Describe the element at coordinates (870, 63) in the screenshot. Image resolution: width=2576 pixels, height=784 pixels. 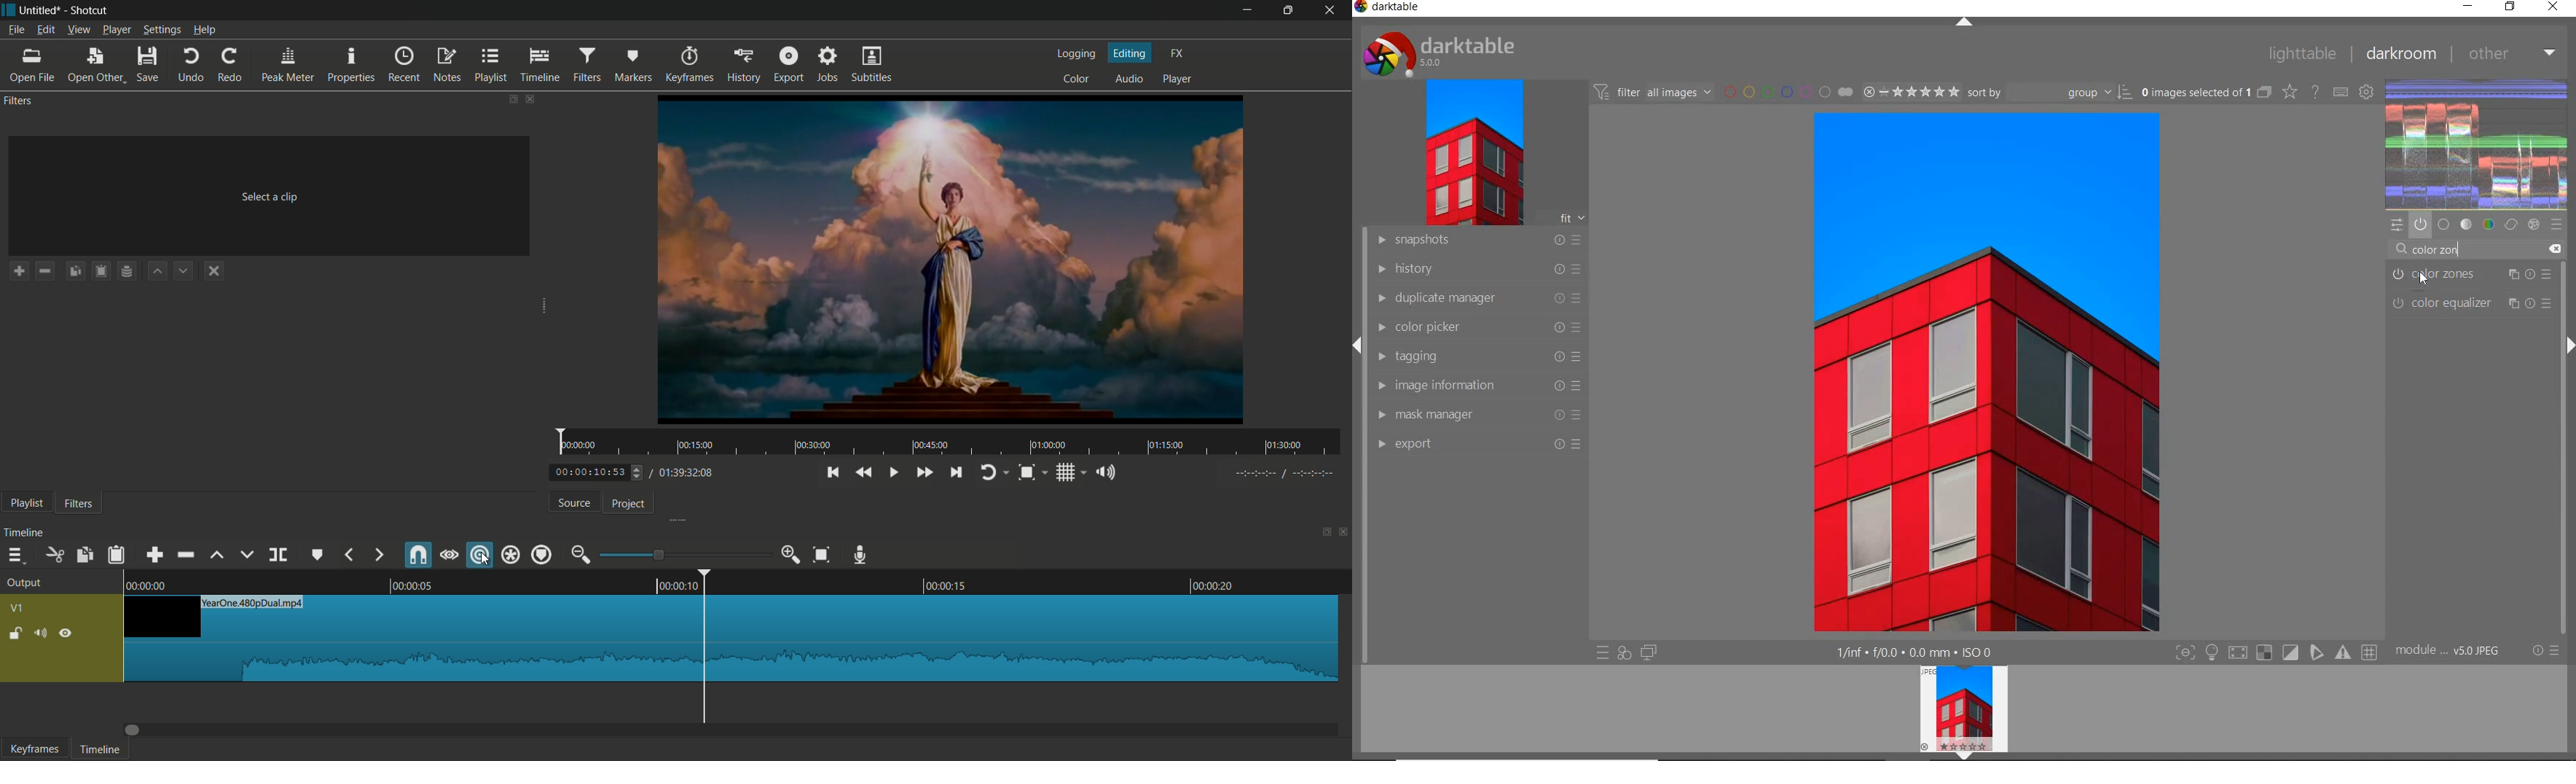
I see `subtitles` at that location.